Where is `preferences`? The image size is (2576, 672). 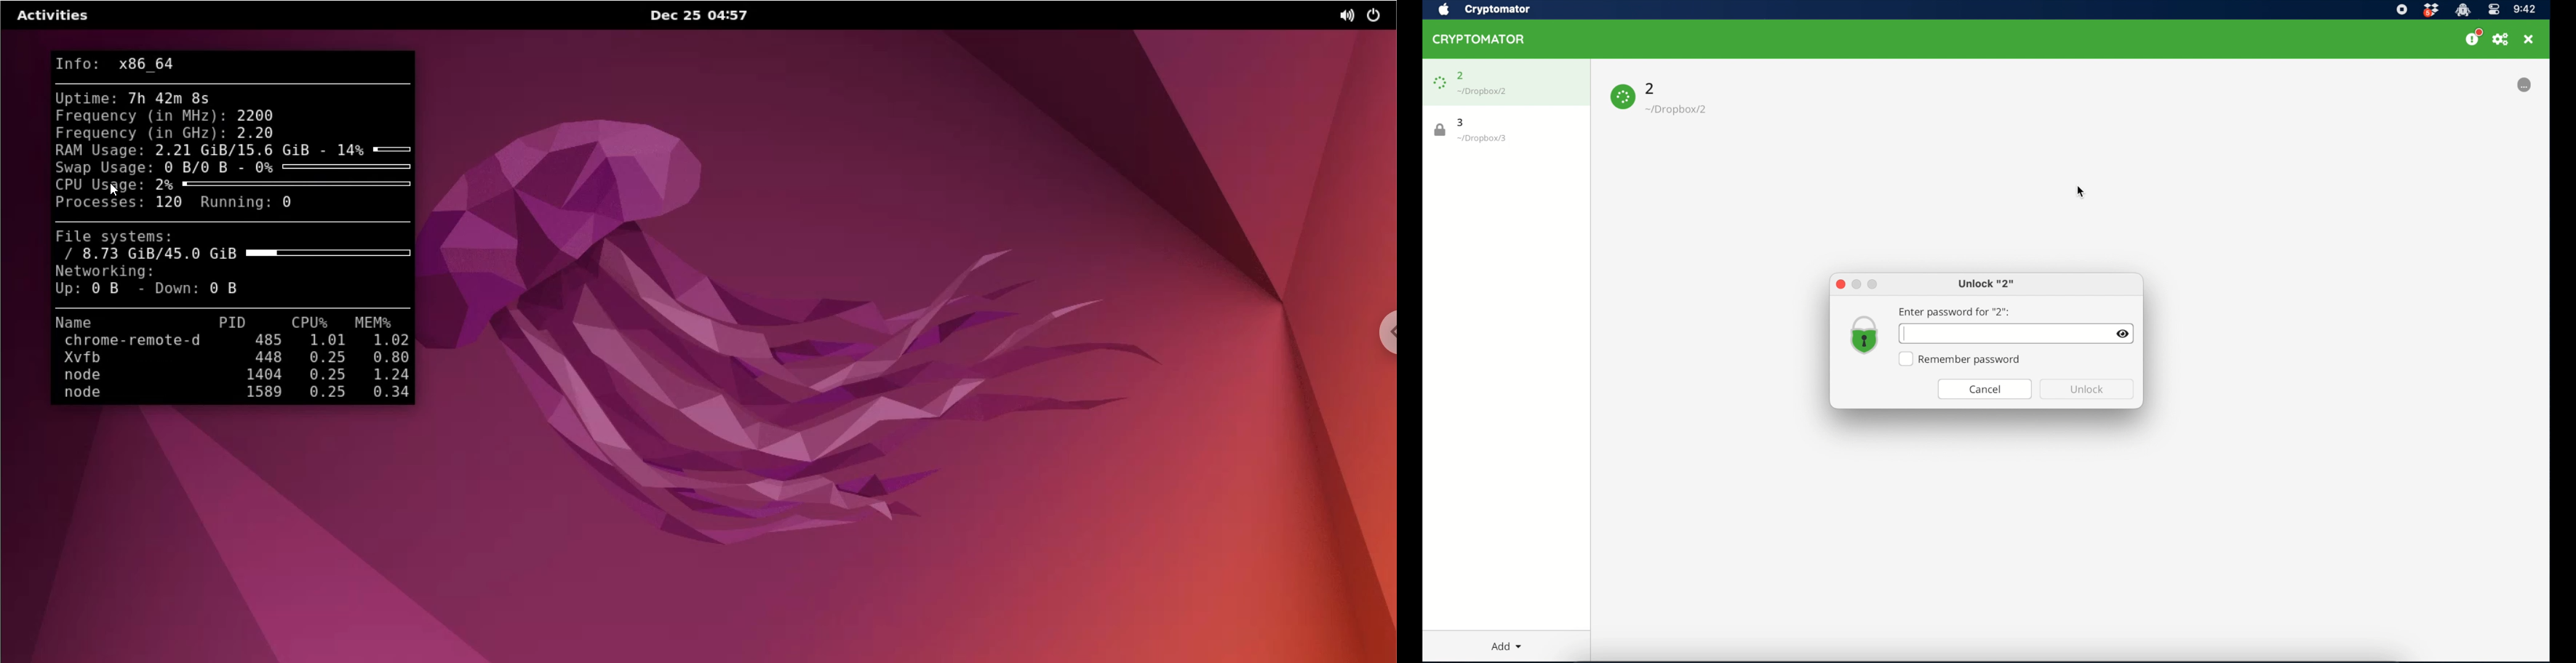 preferences is located at coordinates (2501, 39).